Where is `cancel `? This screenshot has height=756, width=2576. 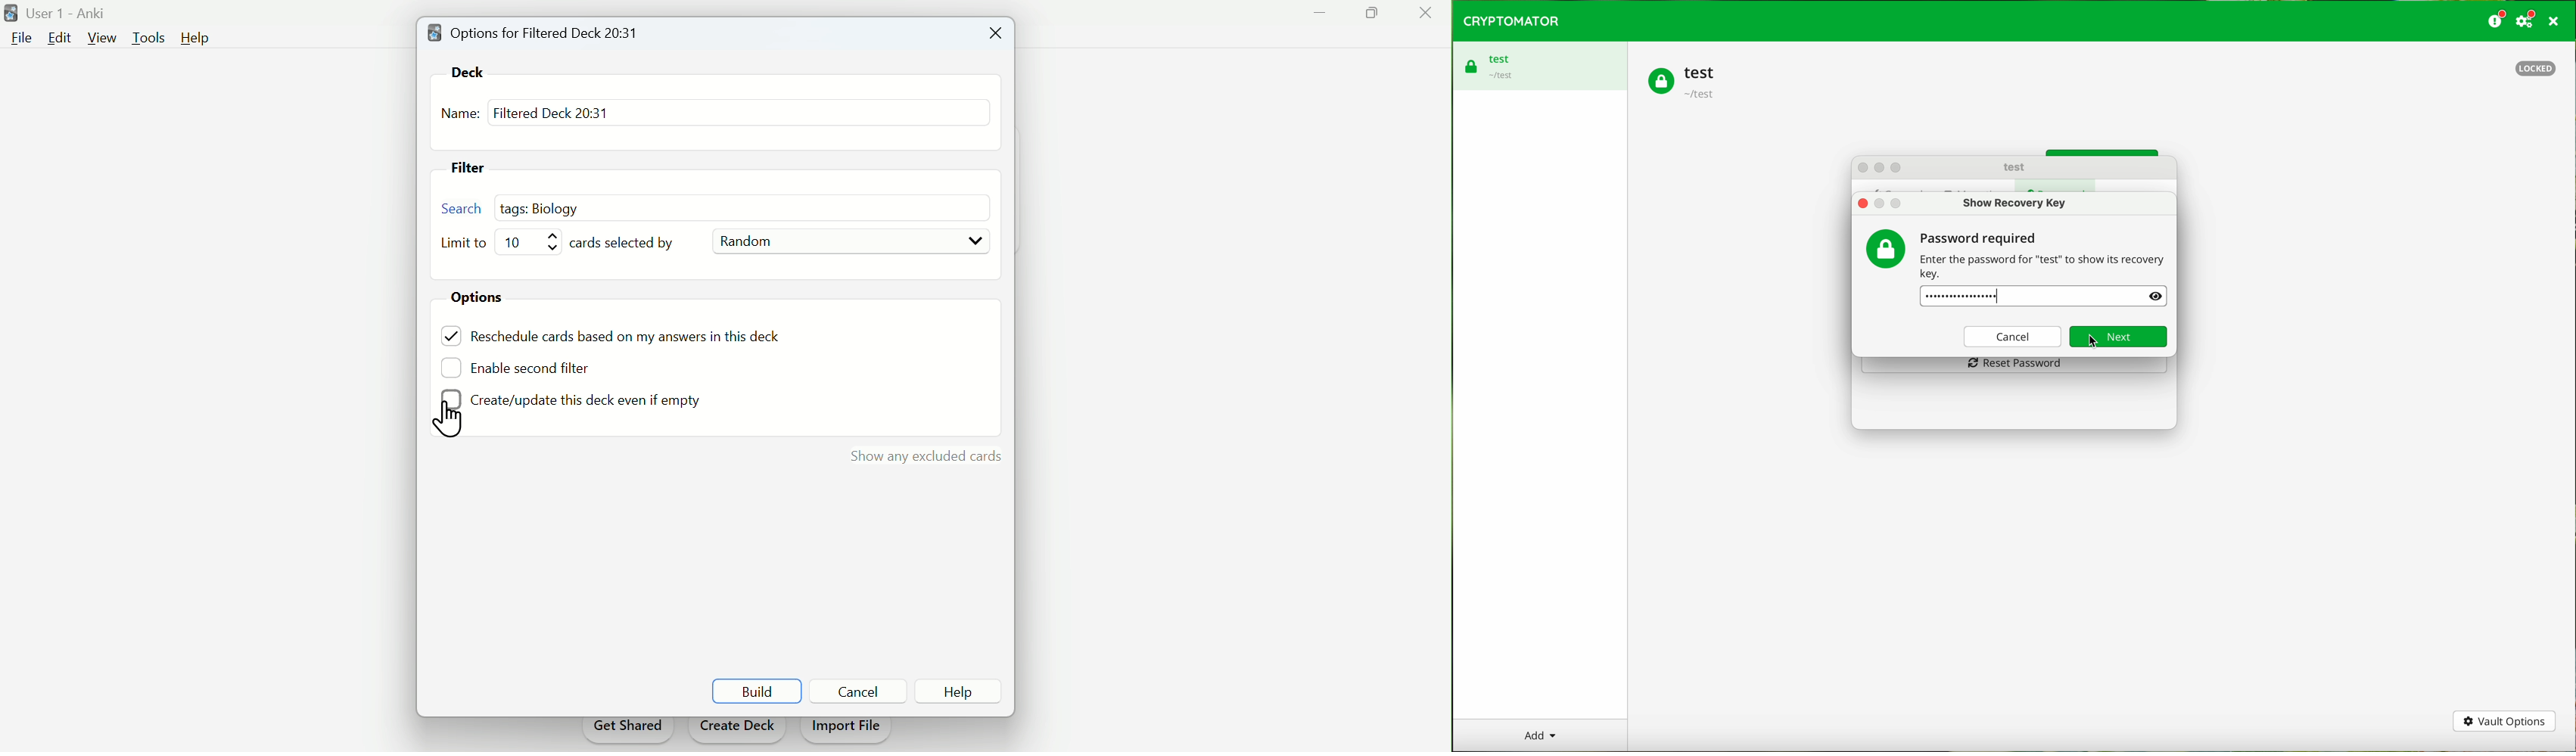
cancel  is located at coordinates (2014, 336).